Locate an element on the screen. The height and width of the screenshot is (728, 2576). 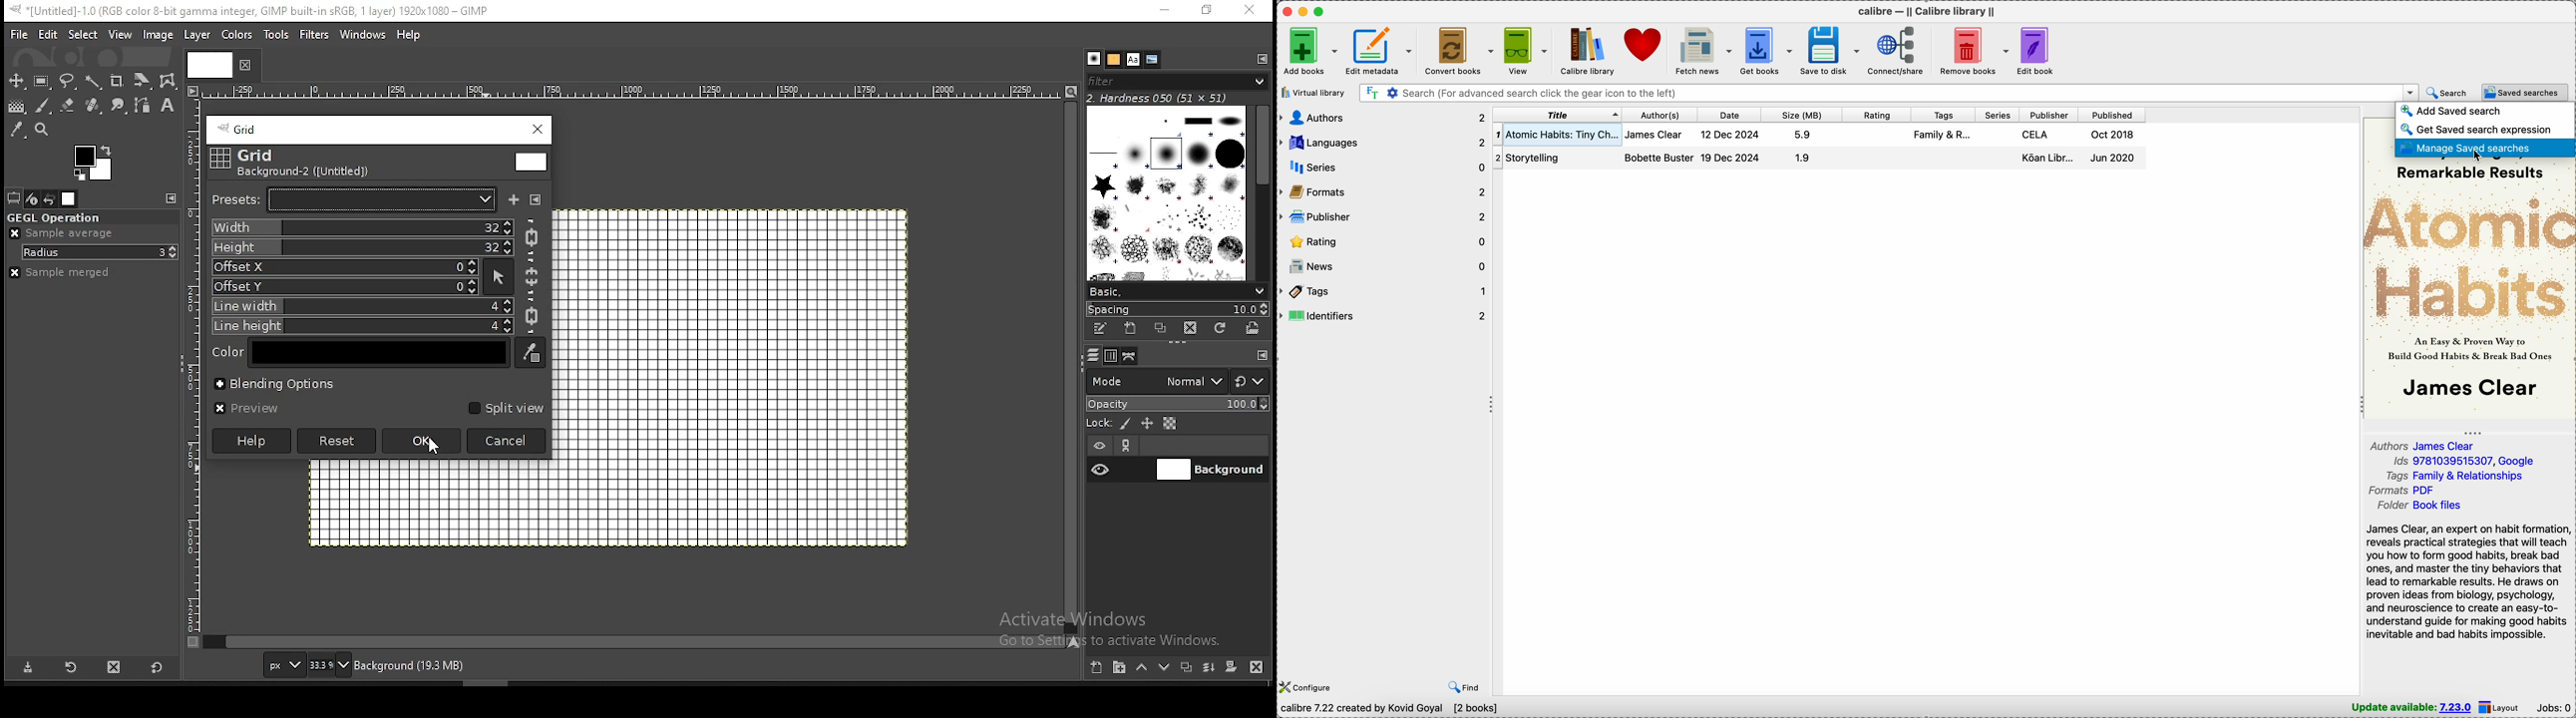
hardness 050 is located at coordinates (1159, 99).